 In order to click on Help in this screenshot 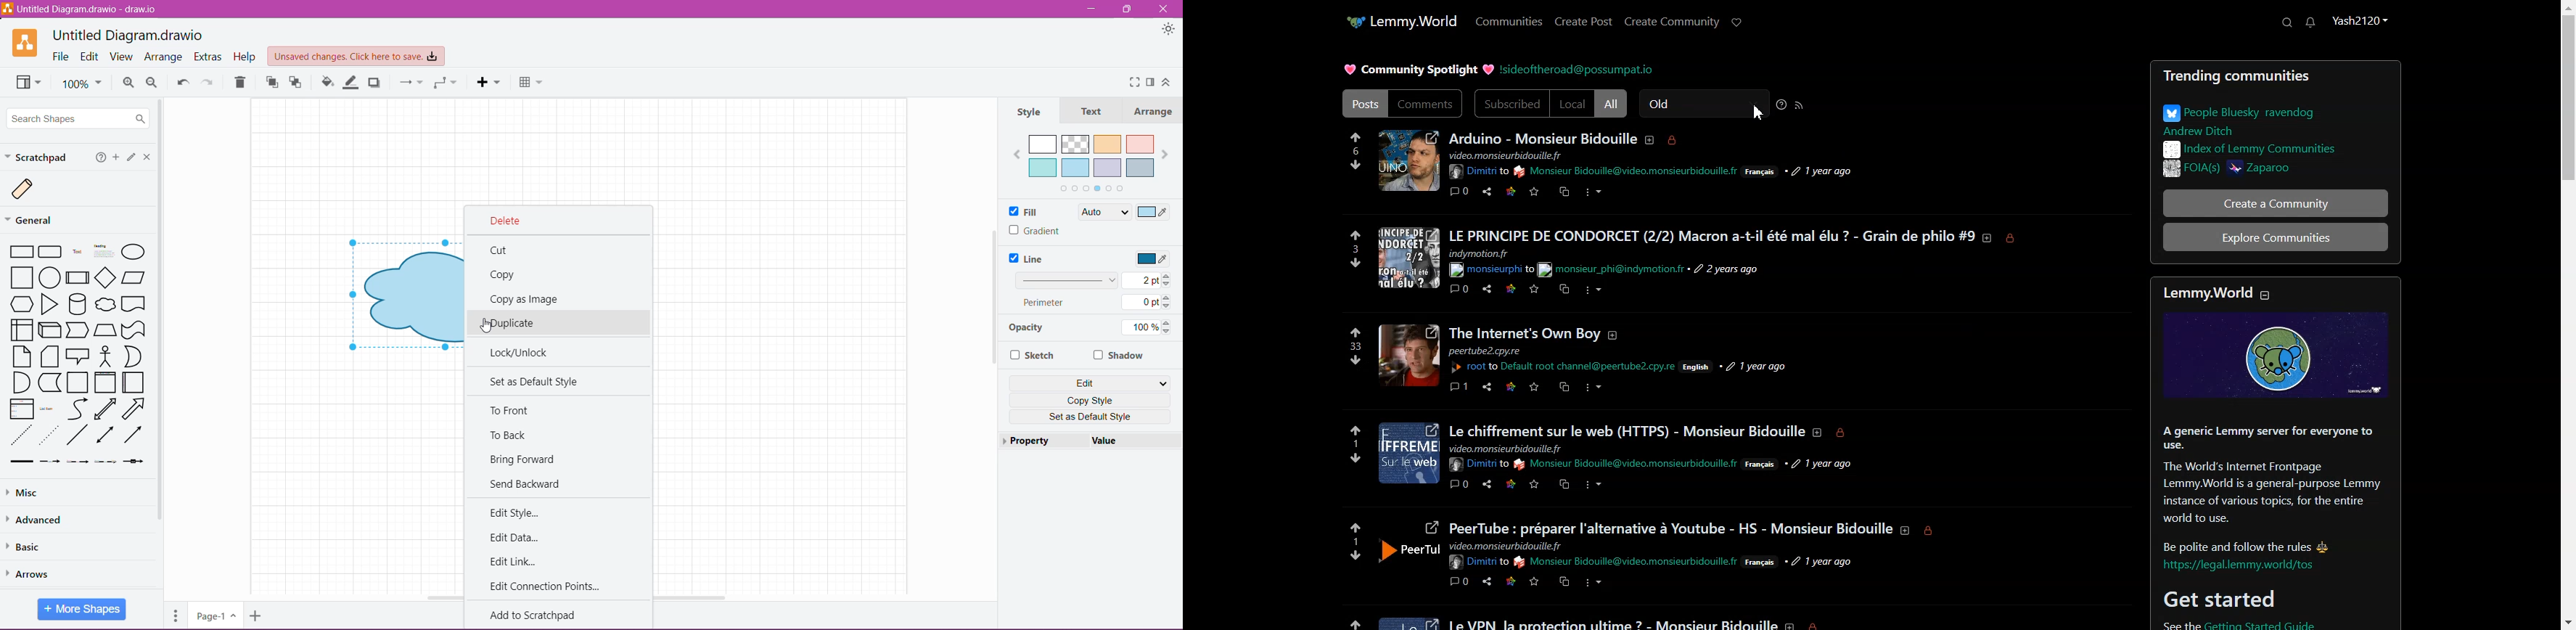, I will do `click(246, 57)`.